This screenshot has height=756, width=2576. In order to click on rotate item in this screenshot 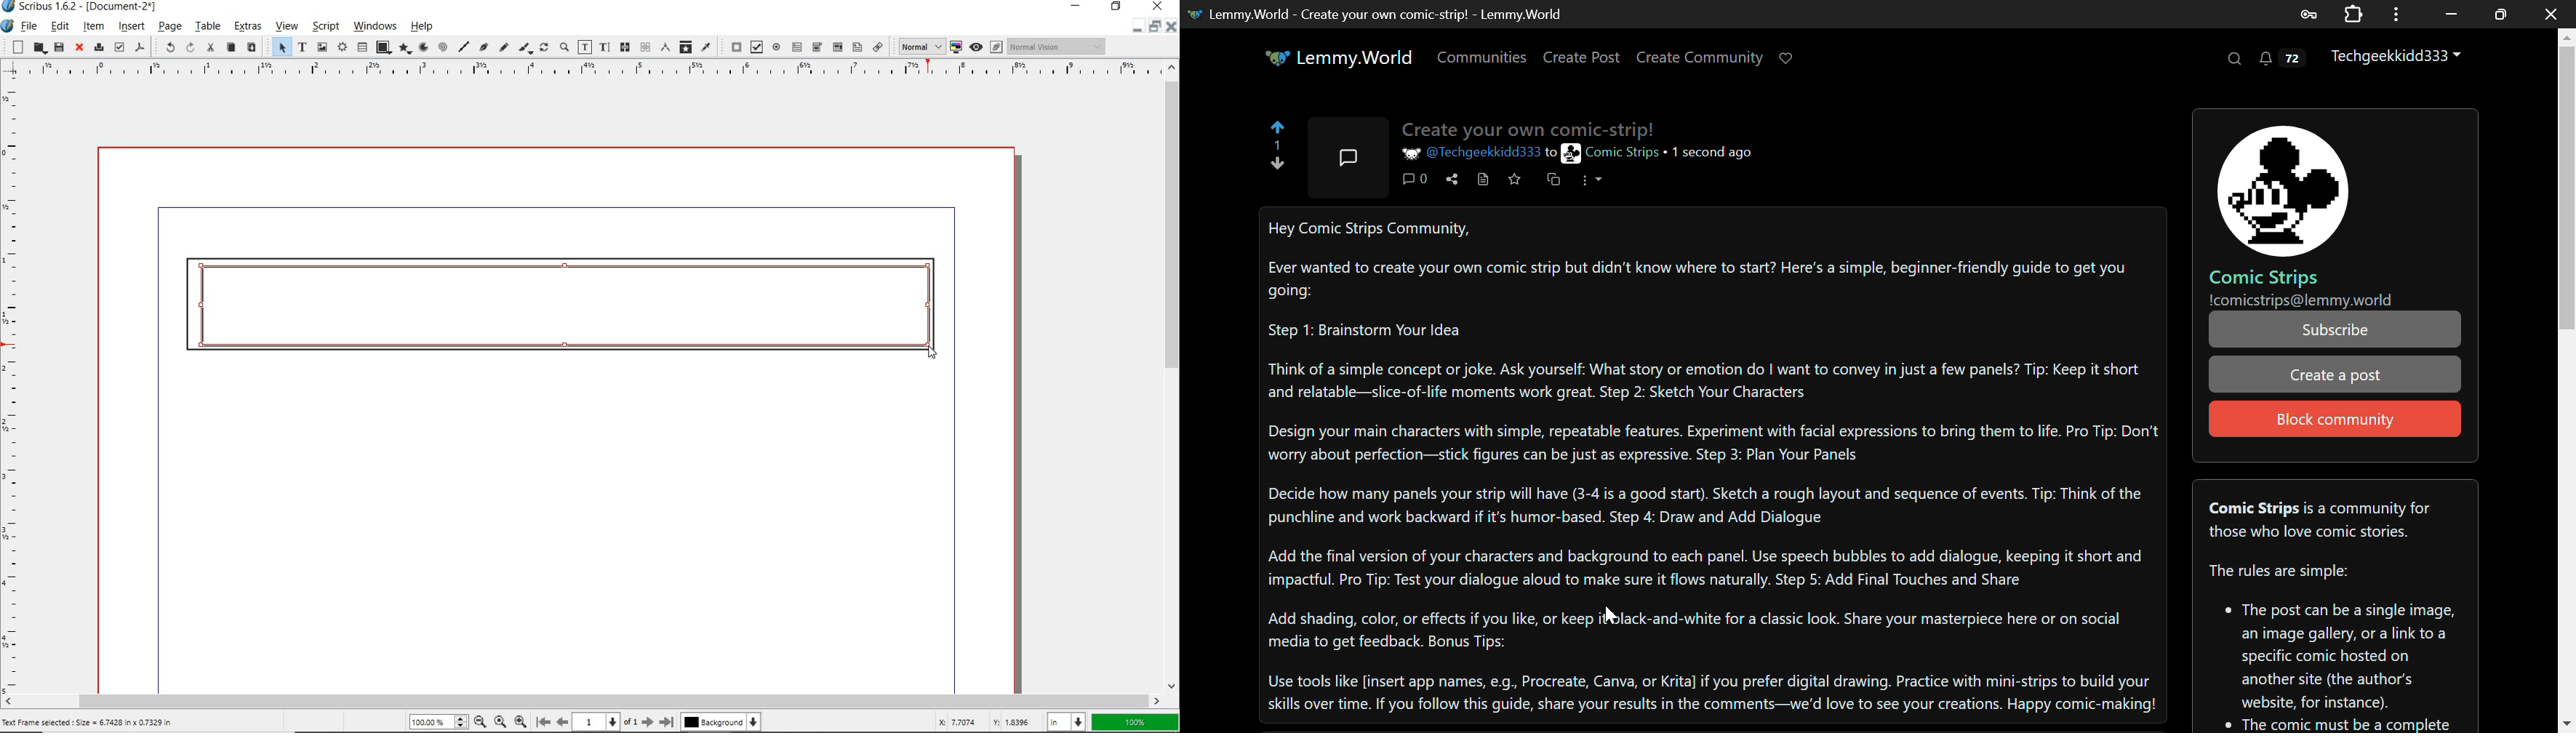, I will do `click(543, 46)`.